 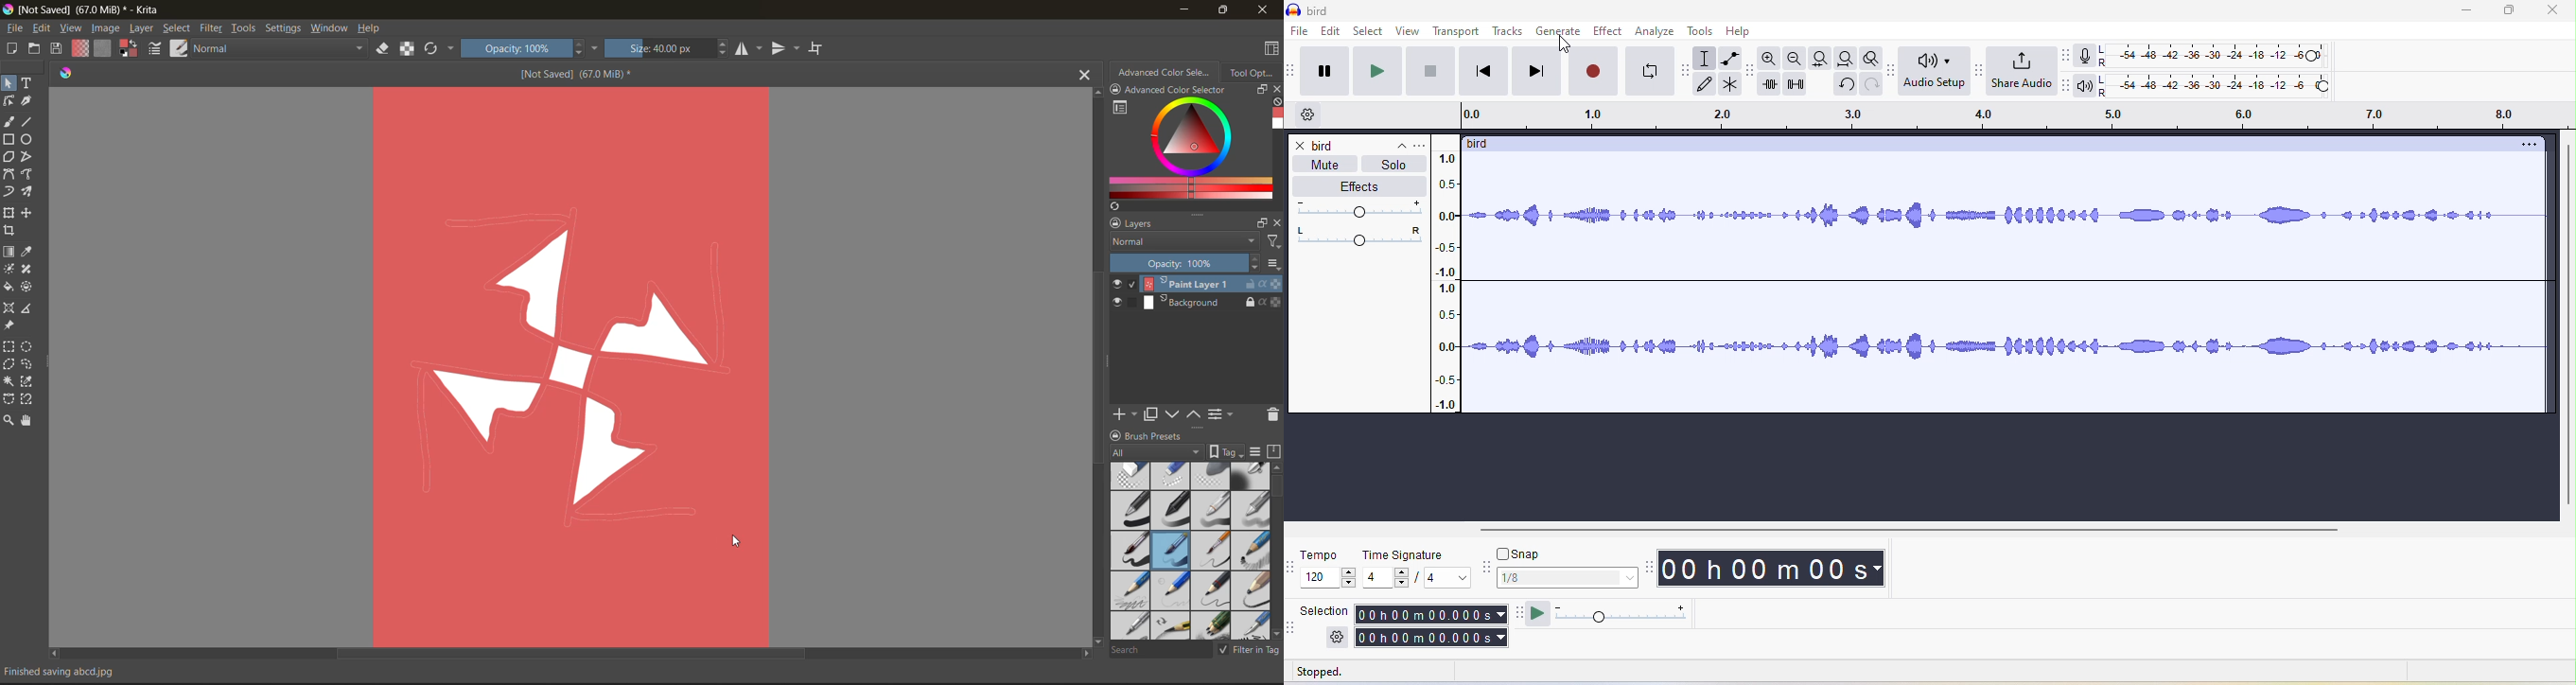 What do you see at coordinates (2021, 71) in the screenshot?
I see `share audio` at bounding box center [2021, 71].